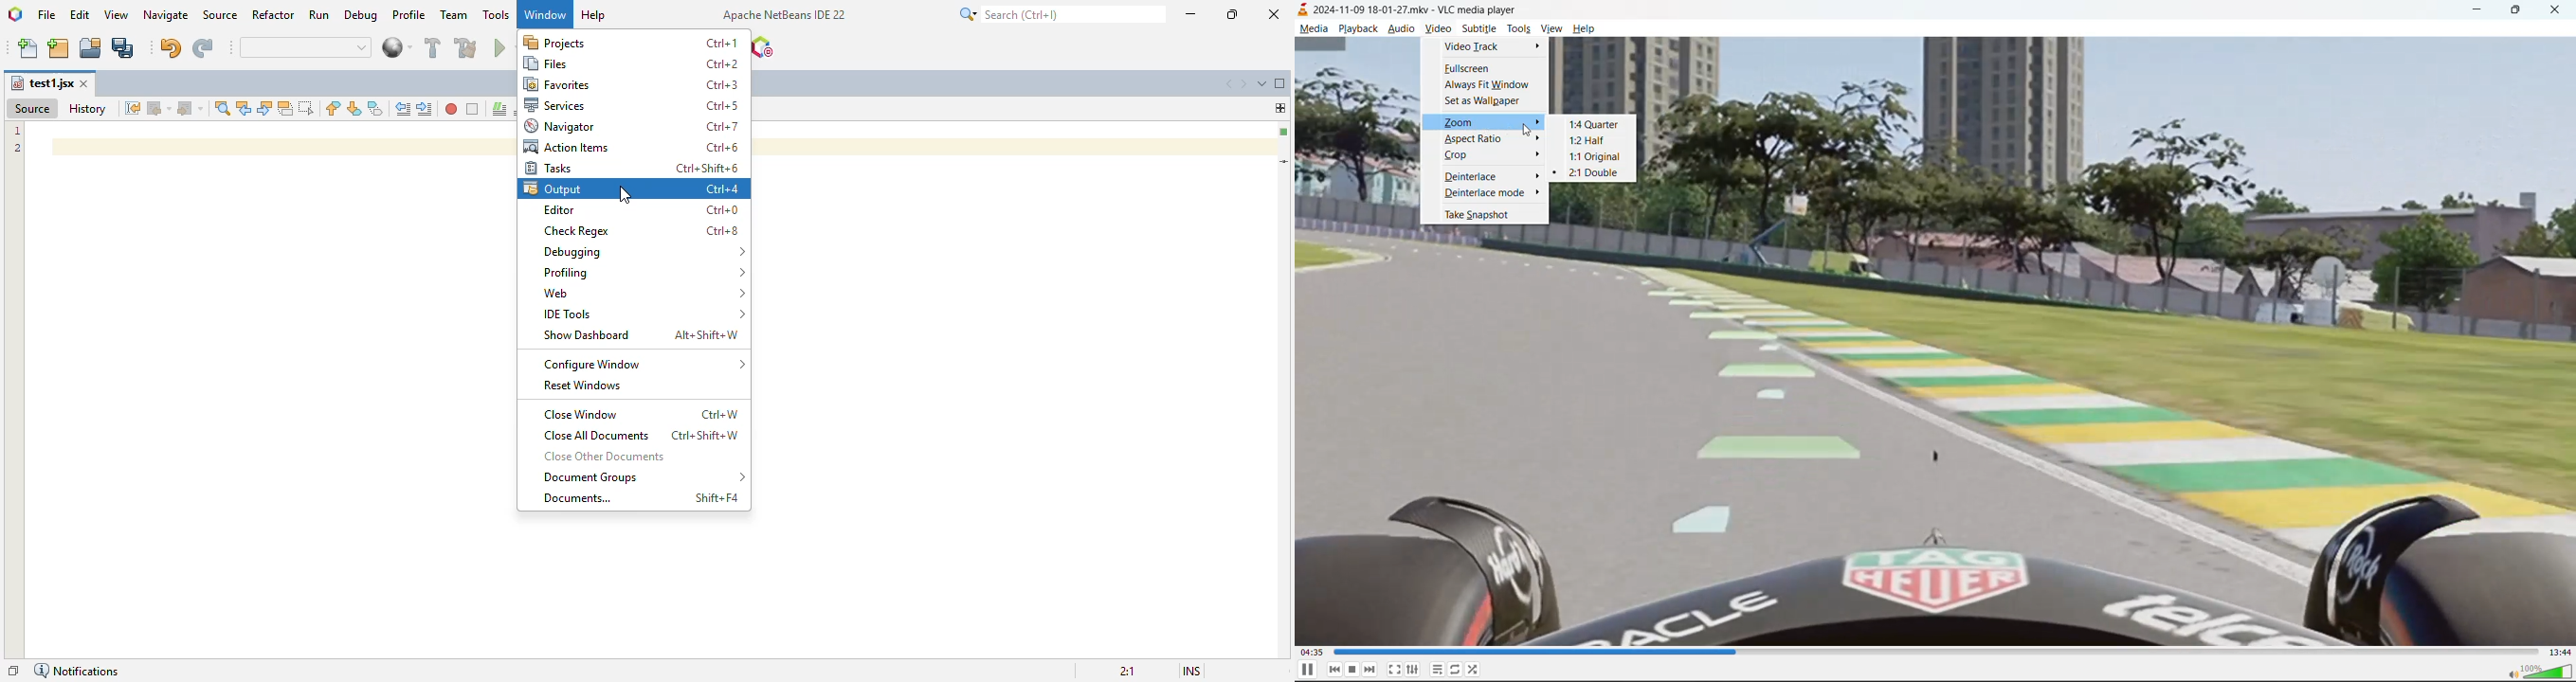 Image resolution: width=2576 pixels, height=700 pixels. Describe the element at coordinates (1938, 652) in the screenshot. I see `track slider` at that location.